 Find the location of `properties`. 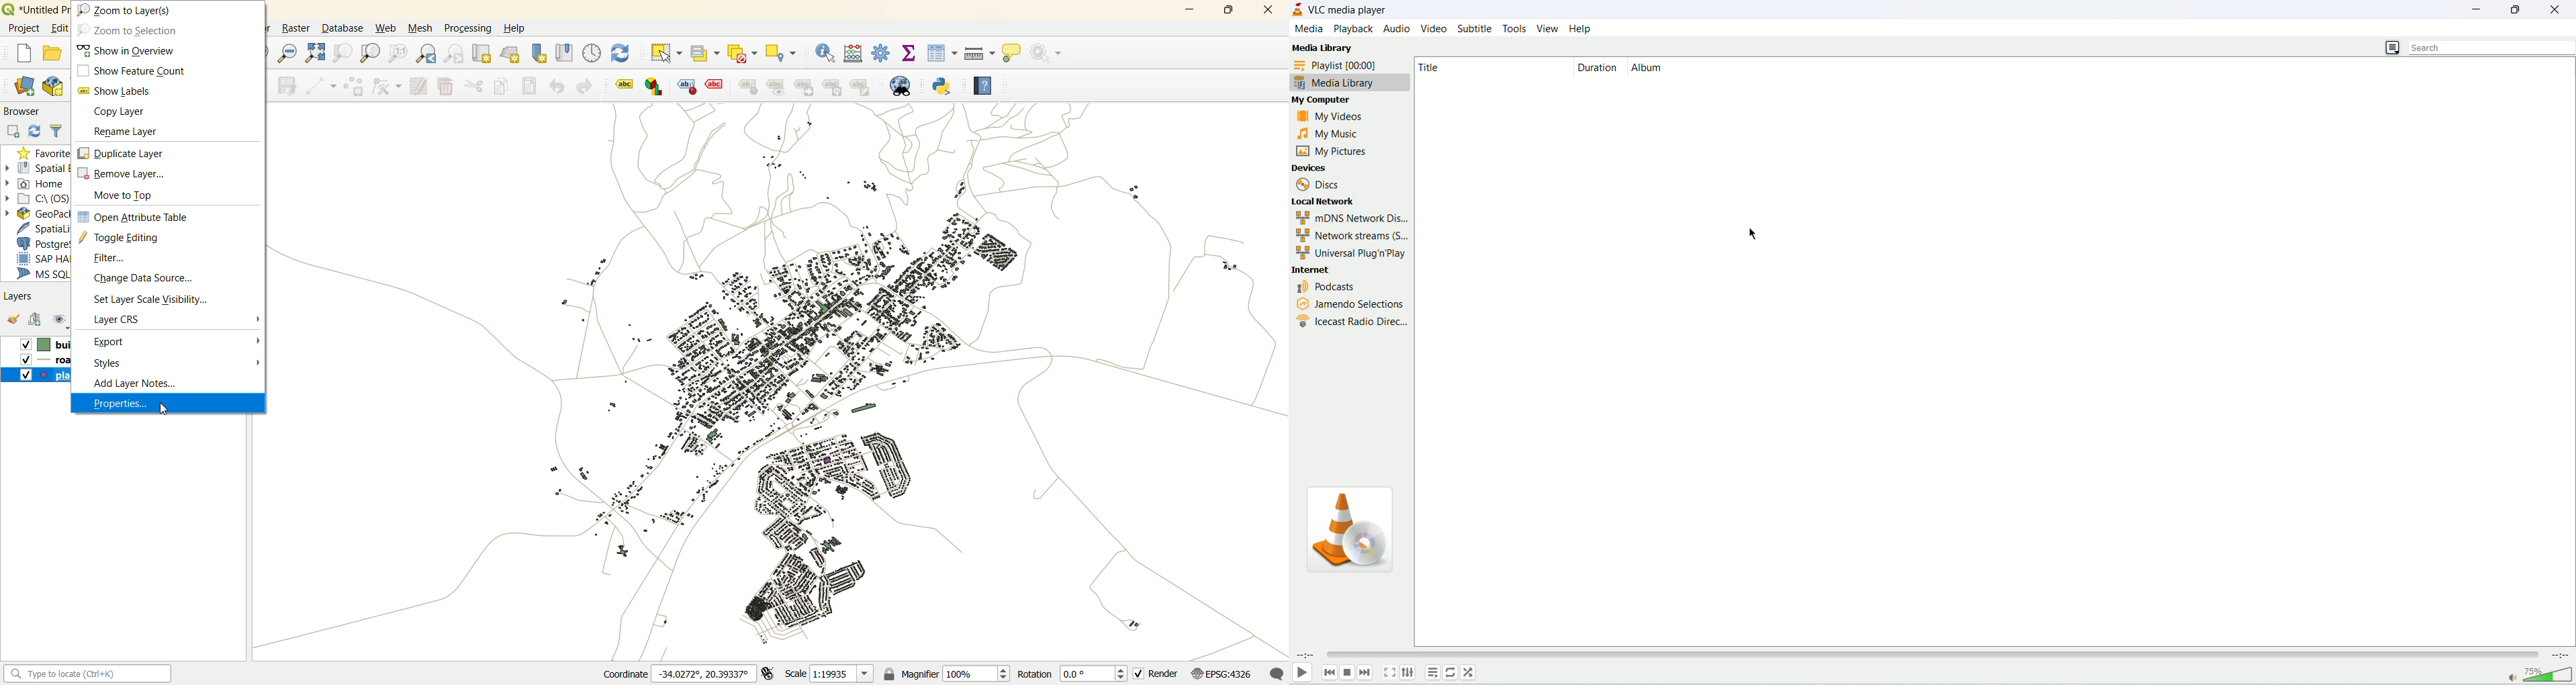

properties is located at coordinates (122, 404).